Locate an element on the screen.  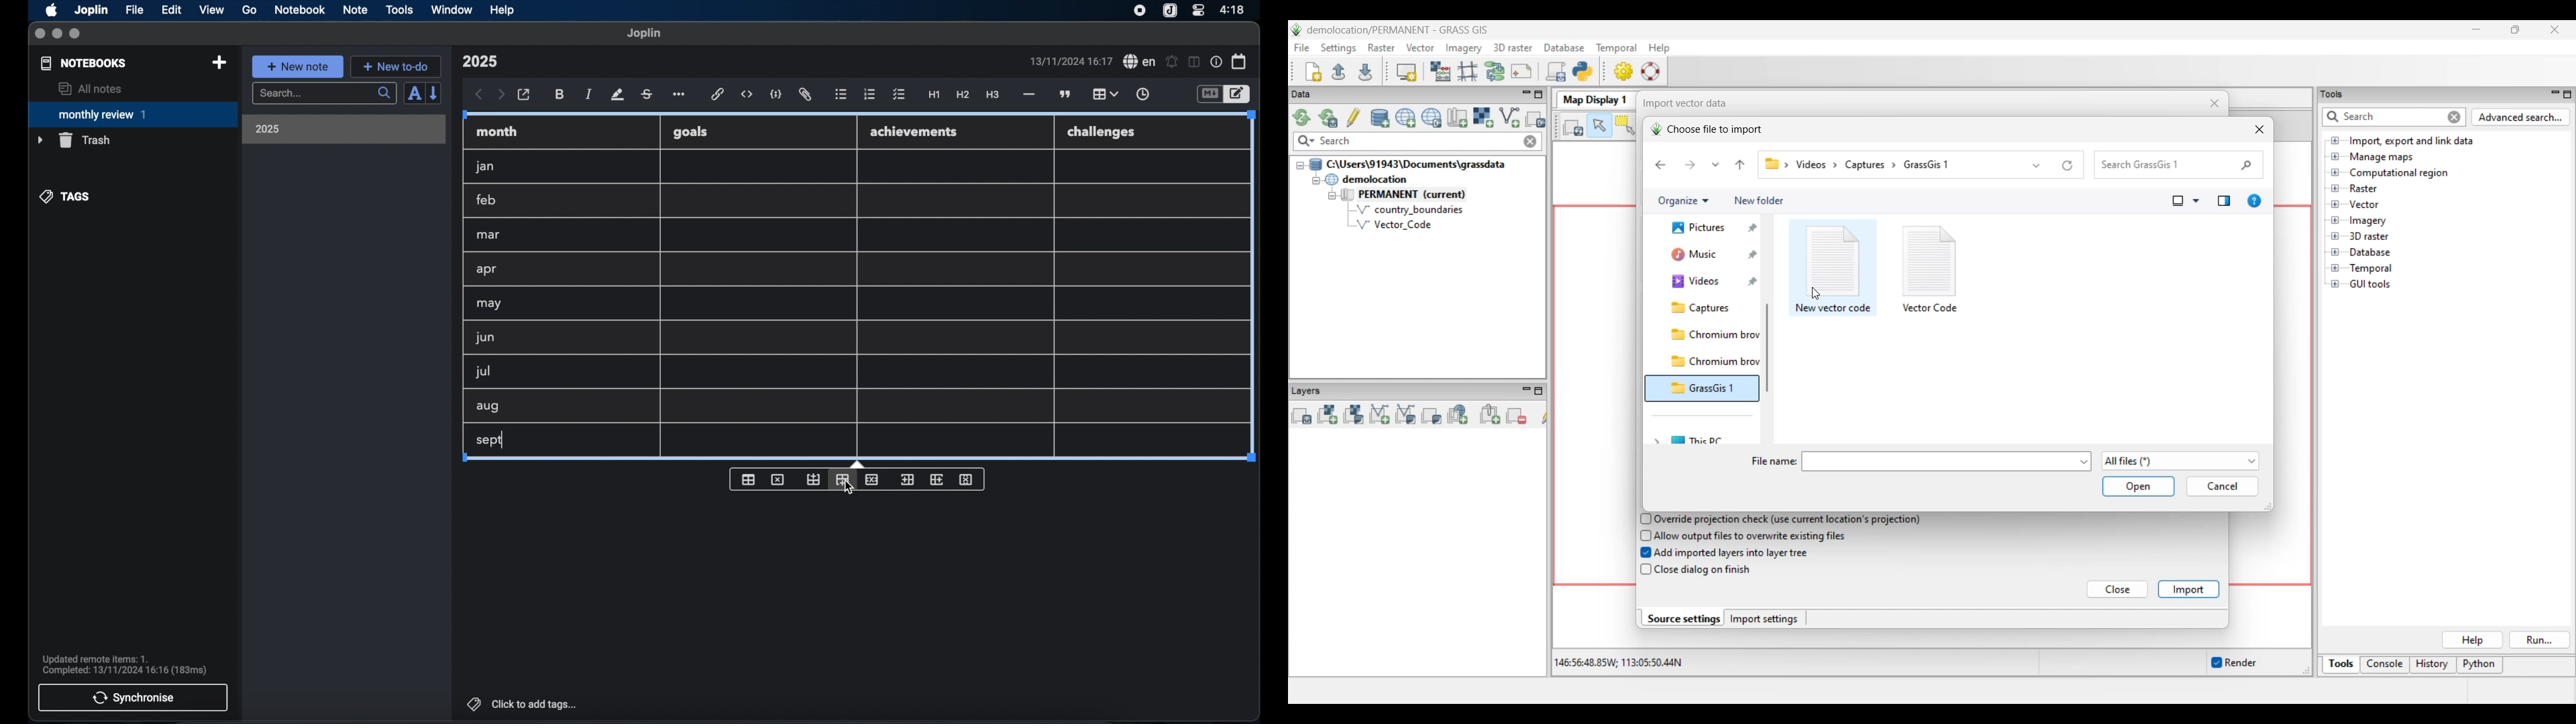
code is located at coordinates (776, 95).